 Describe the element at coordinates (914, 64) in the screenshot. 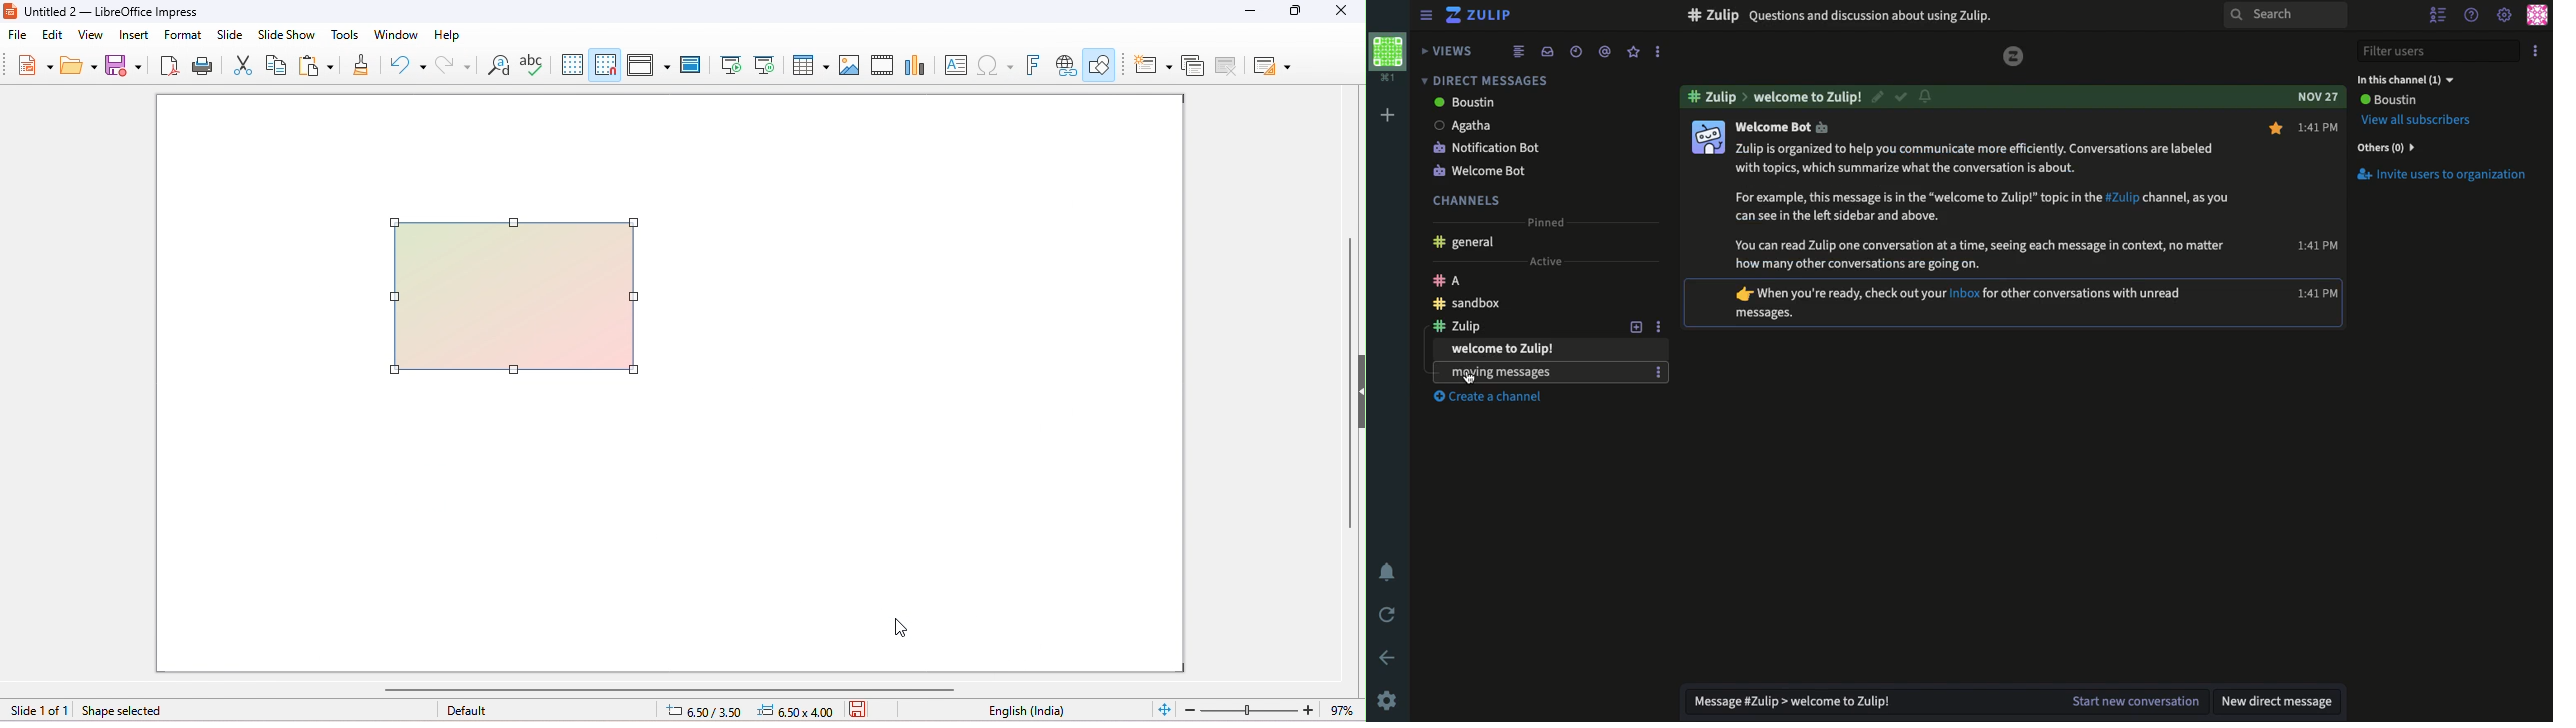

I see `insert chart` at that location.